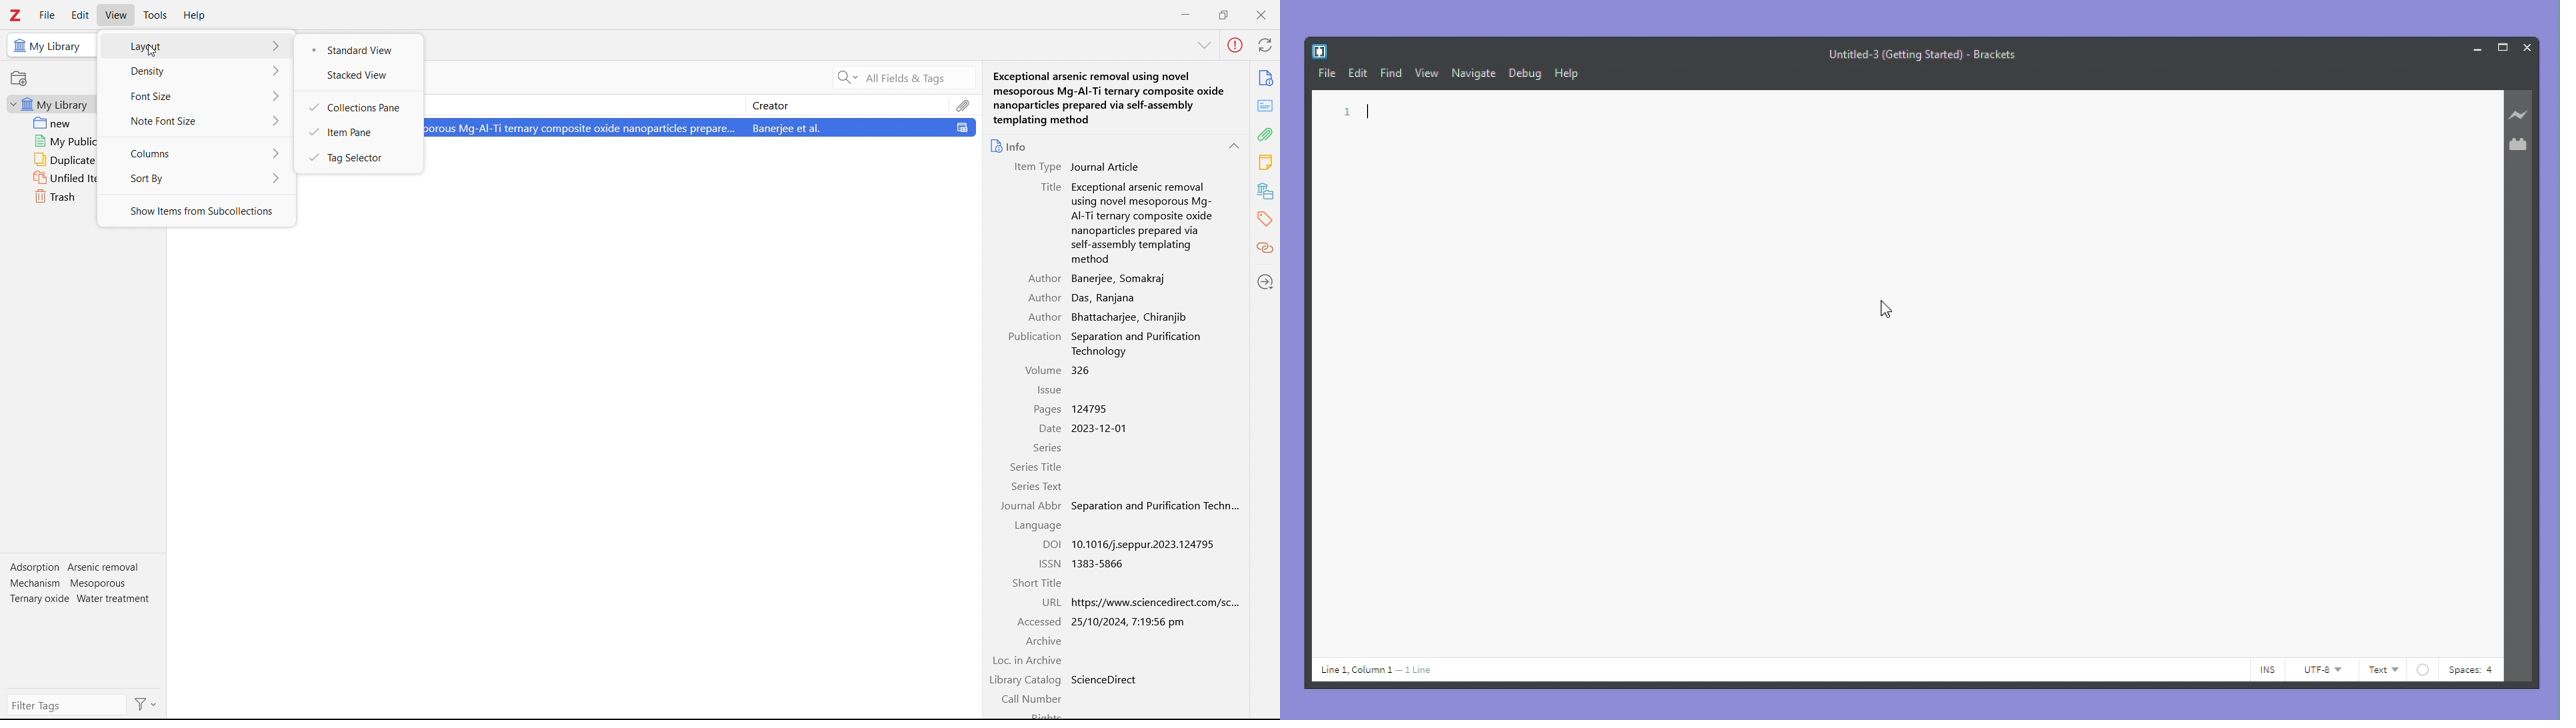 The width and height of the screenshot is (2576, 728). What do you see at coordinates (1050, 389) in the screenshot?
I see `Issue` at bounding box center [1050, 389].